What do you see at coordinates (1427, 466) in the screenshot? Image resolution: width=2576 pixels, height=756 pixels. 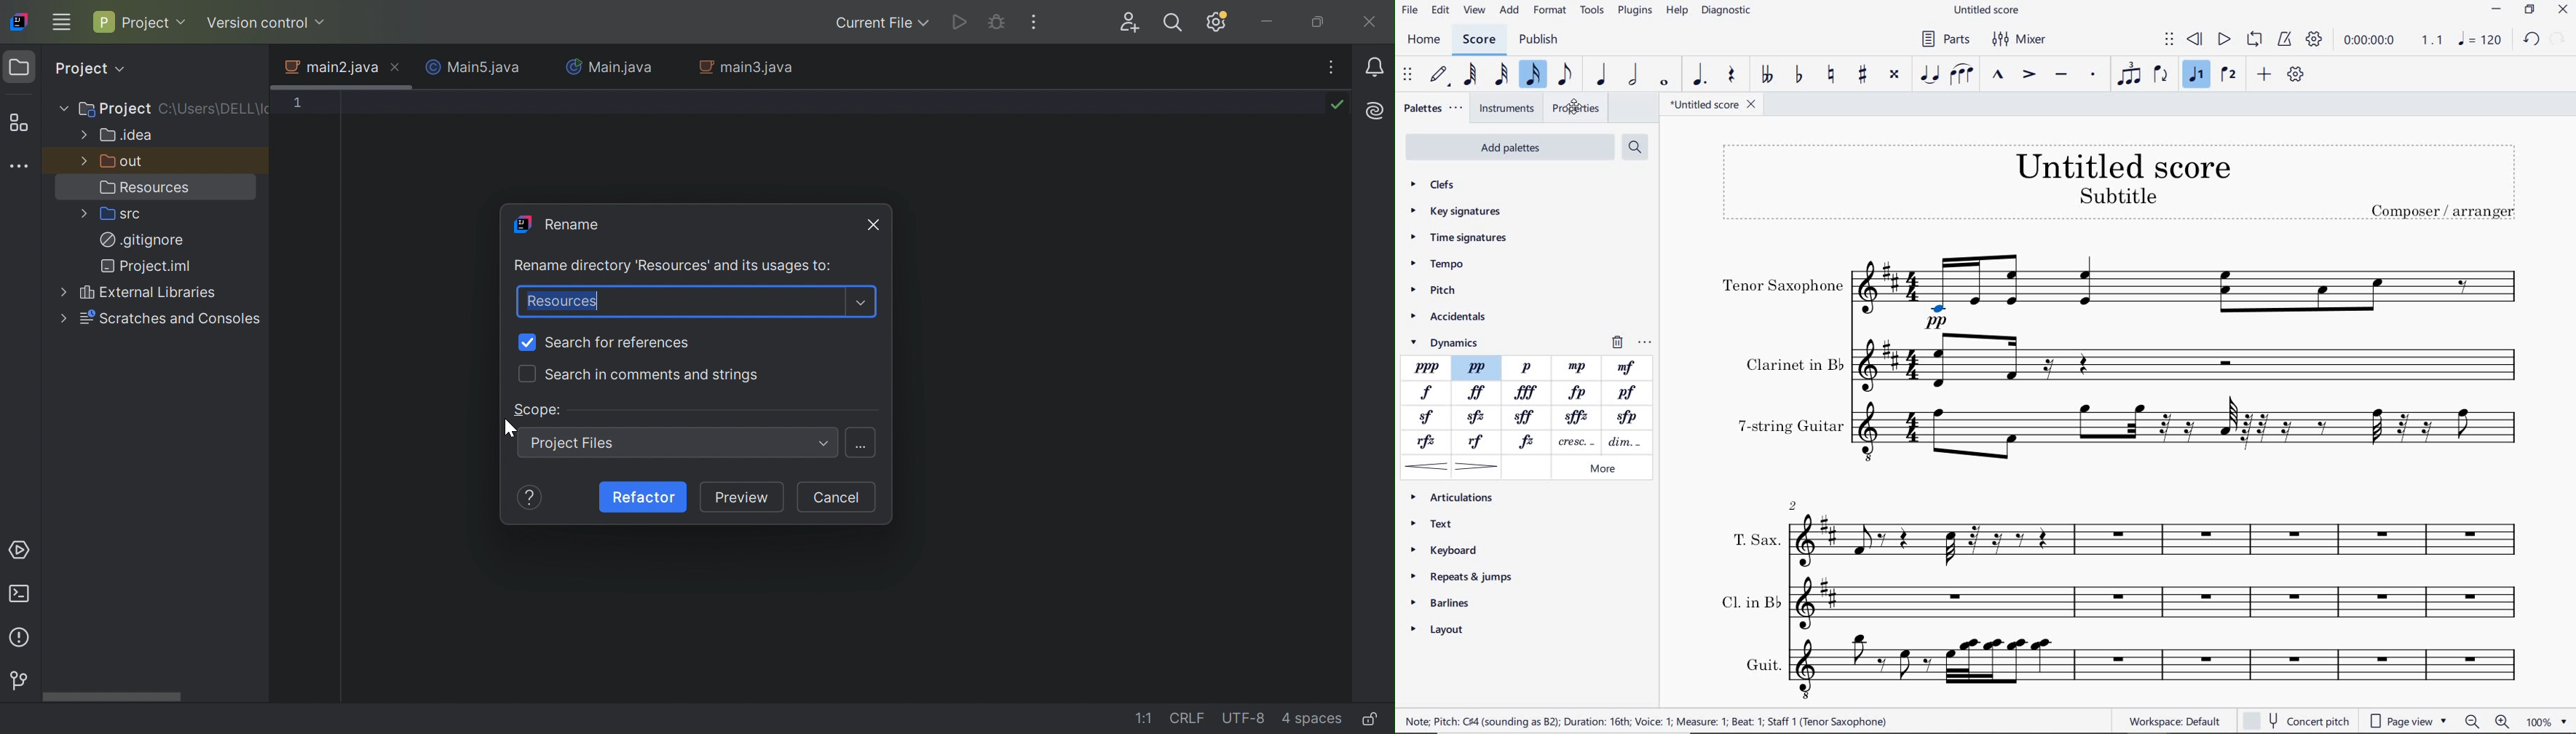 I see `CRESCENDO HAIRPIN` at bounding box center [1427, 466].